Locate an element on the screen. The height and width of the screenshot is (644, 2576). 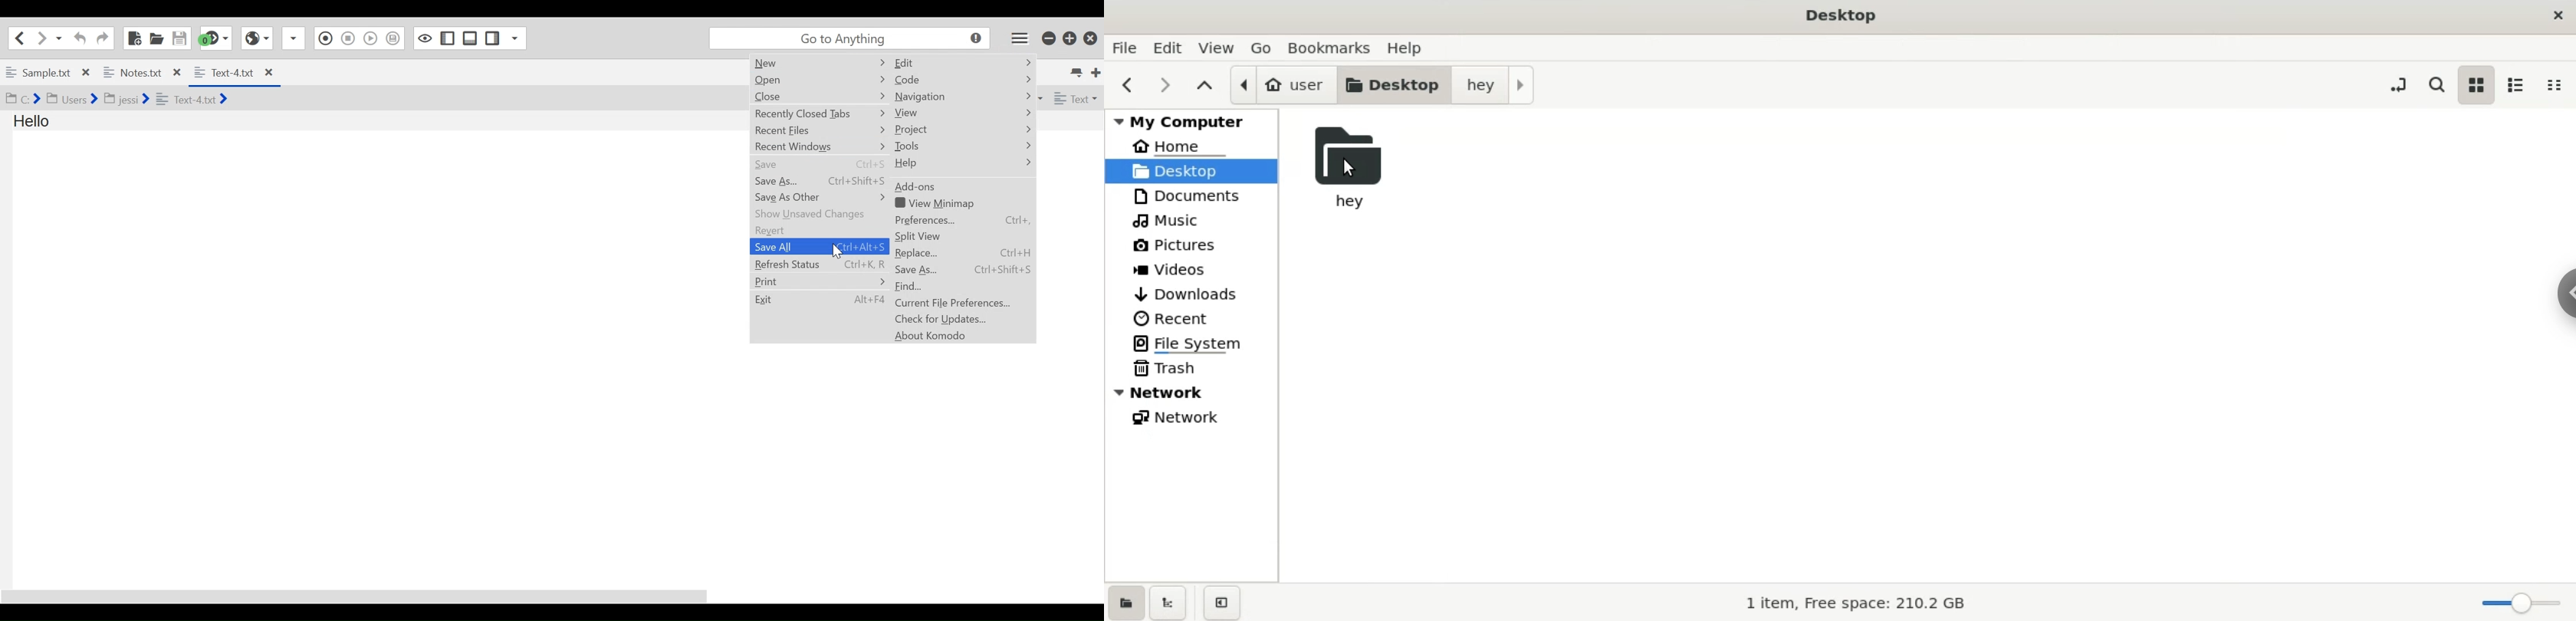
Help is located at coordinates (964, 164).